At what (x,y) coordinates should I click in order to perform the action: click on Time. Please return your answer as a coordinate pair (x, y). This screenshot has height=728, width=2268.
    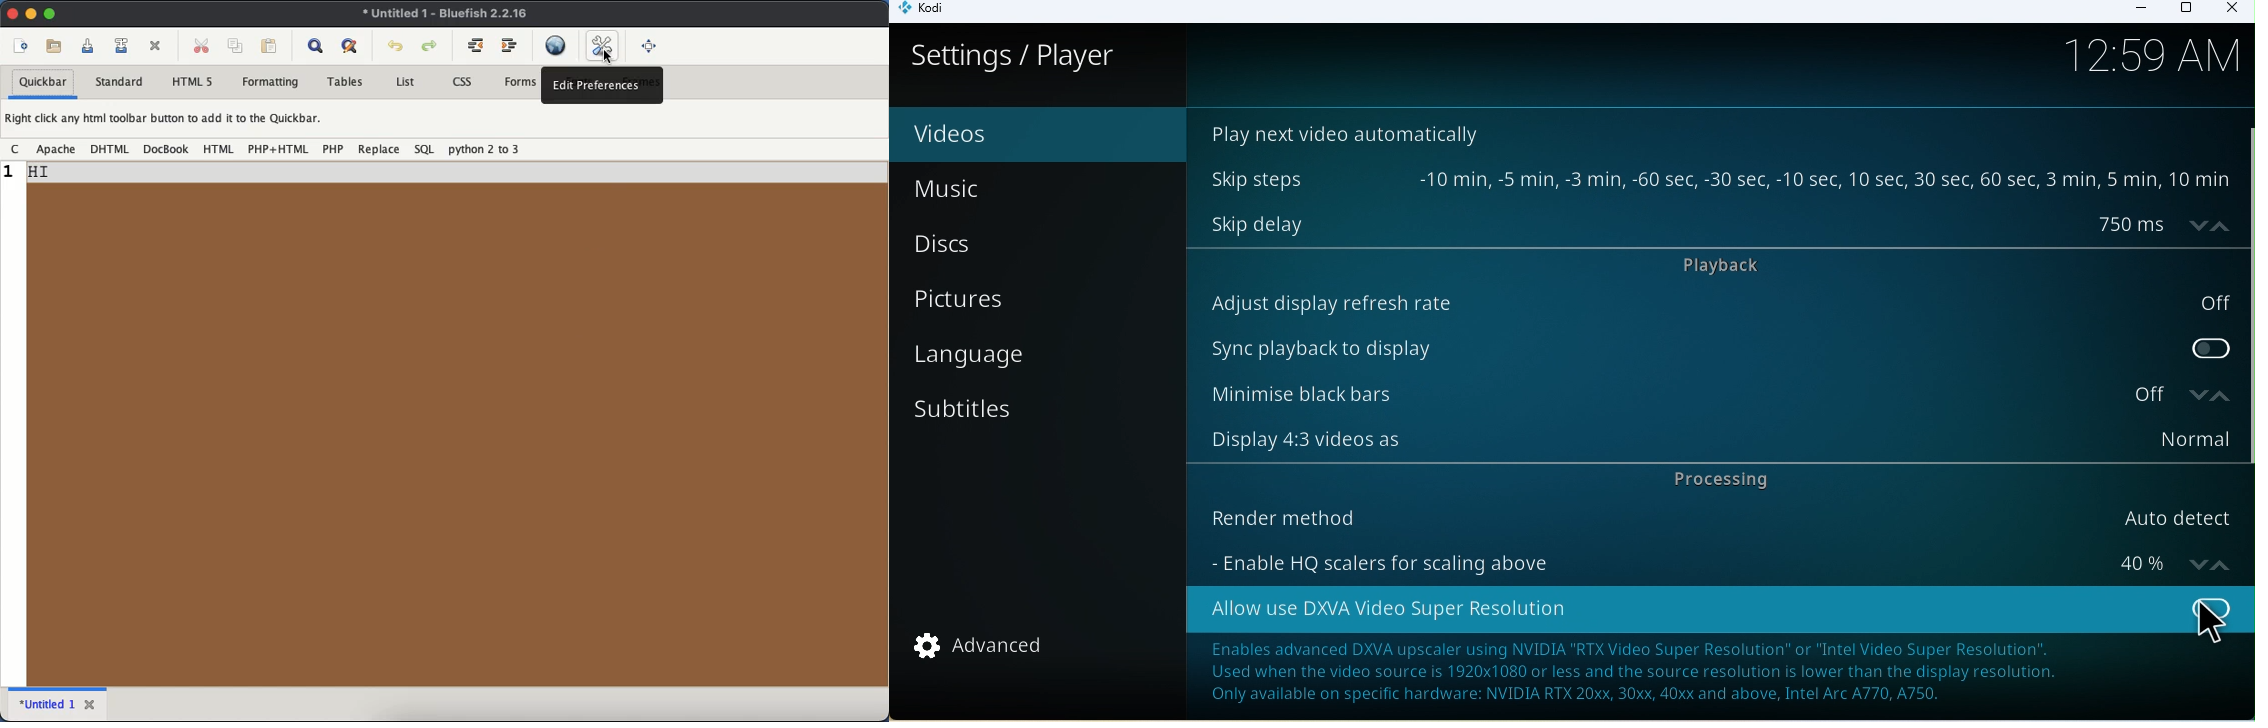
    Looking at the image, I should click on (2160, 59).